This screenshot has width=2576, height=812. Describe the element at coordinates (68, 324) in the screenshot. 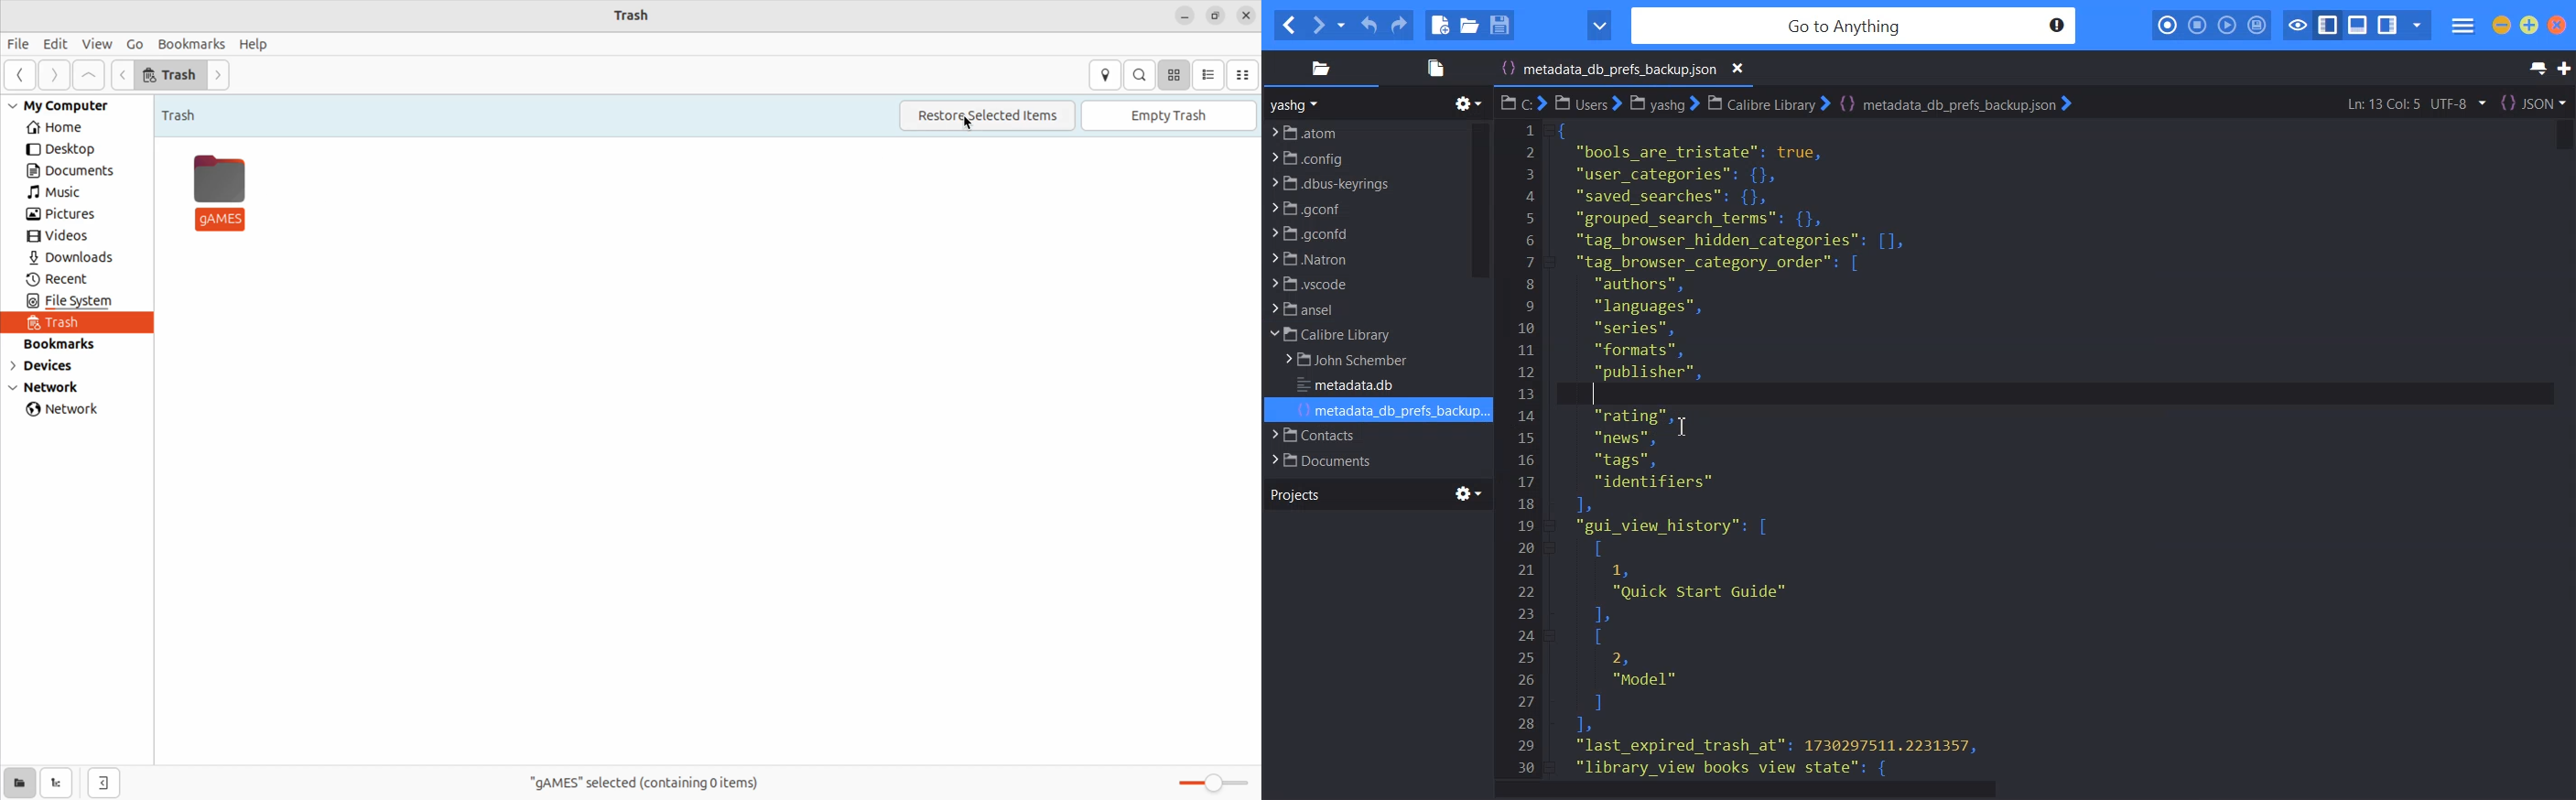

I see `trash` at that location.